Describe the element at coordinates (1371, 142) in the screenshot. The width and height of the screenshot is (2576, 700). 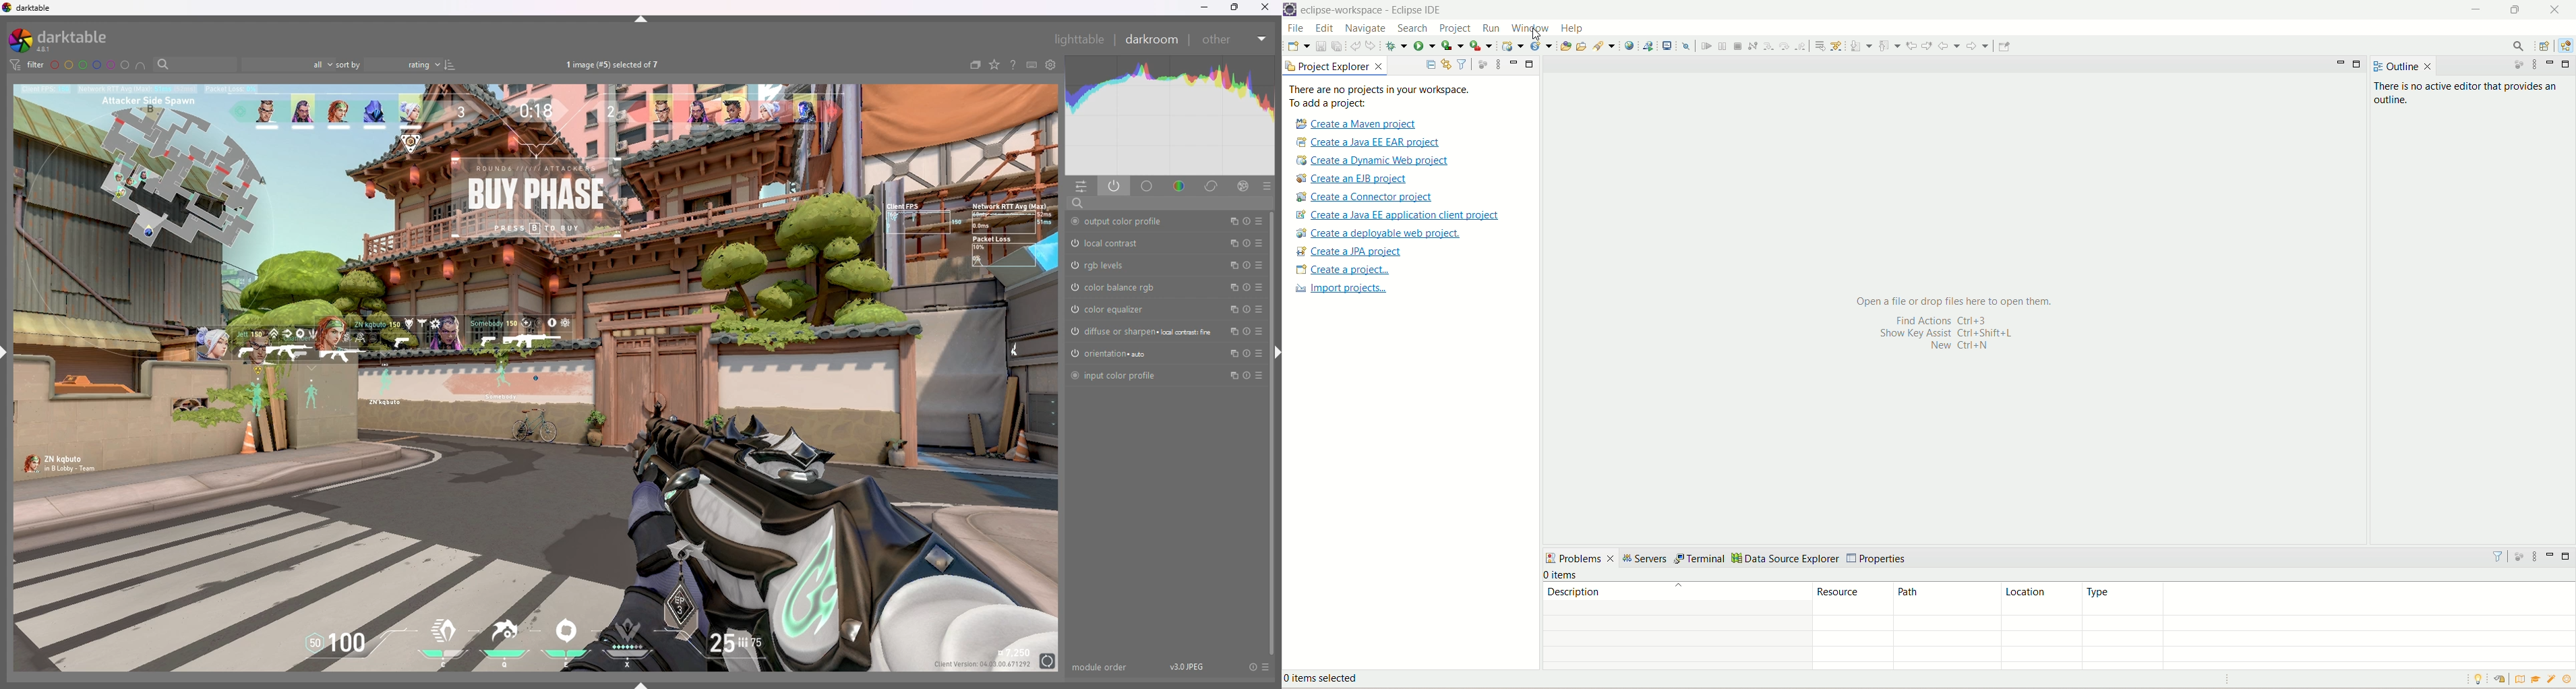
I see `create a Java EE ER project` at that location.